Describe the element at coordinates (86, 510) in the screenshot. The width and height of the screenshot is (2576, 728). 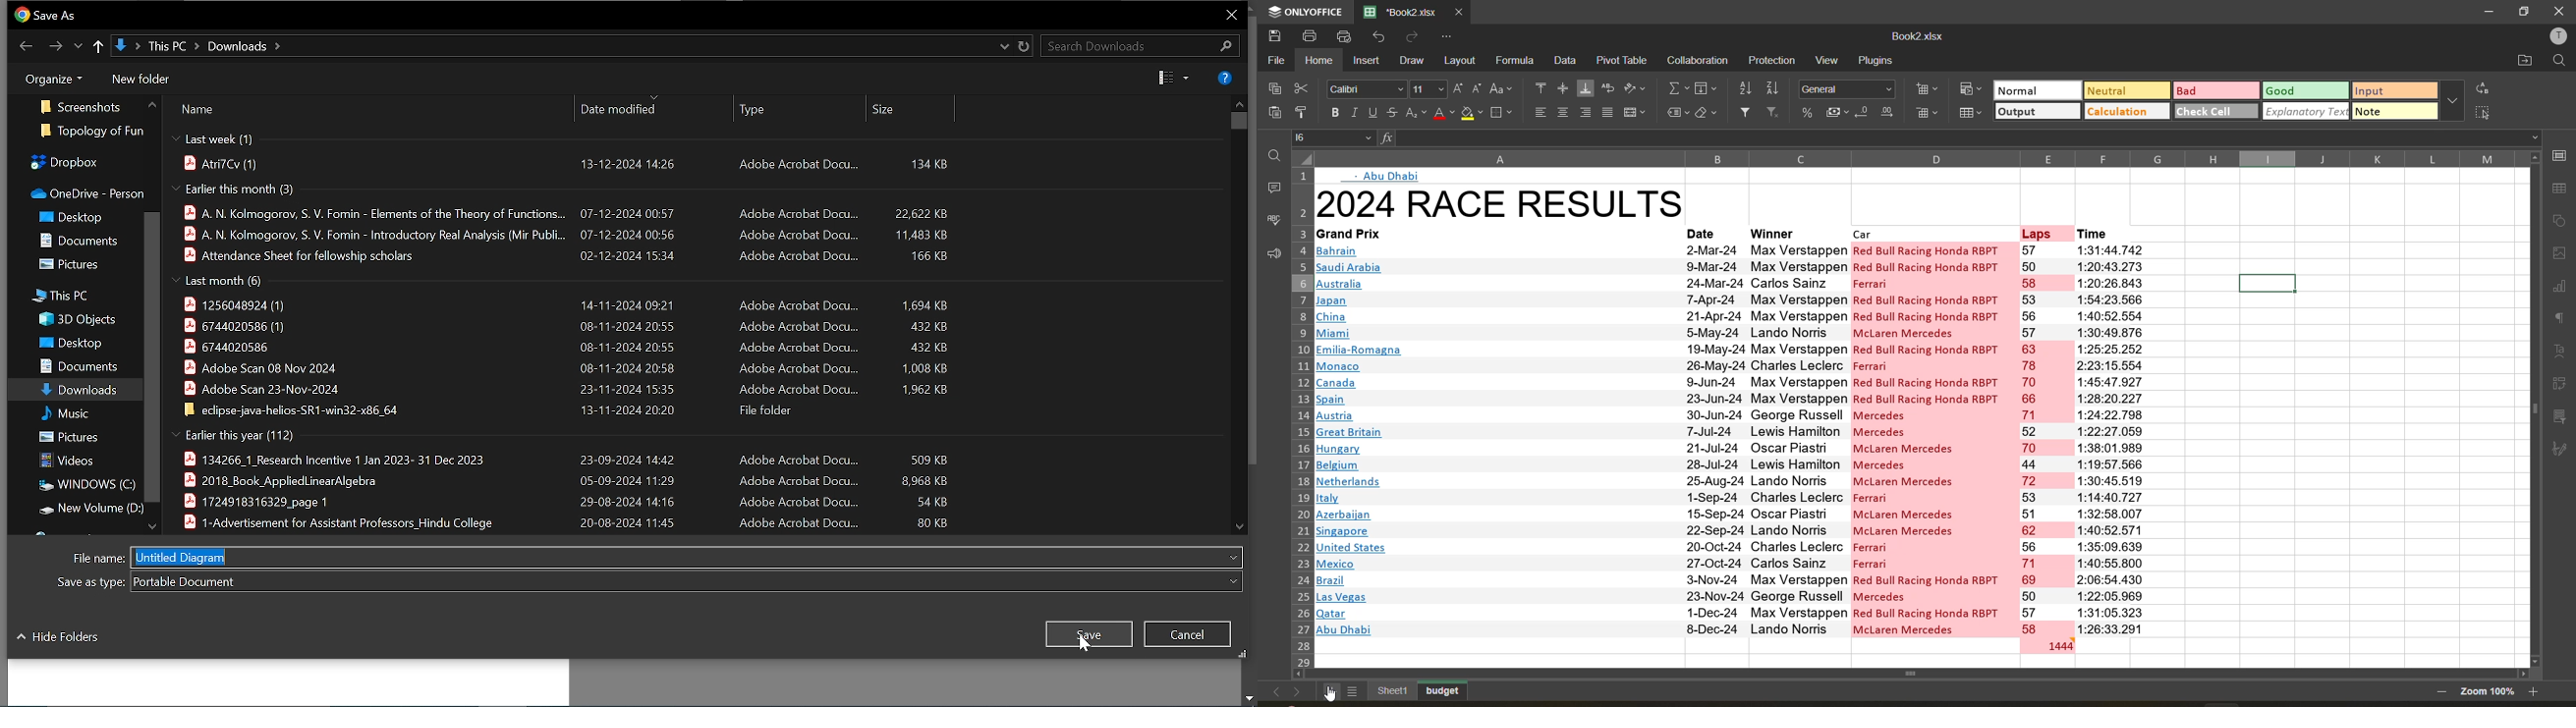
I see `new volume` at that location.